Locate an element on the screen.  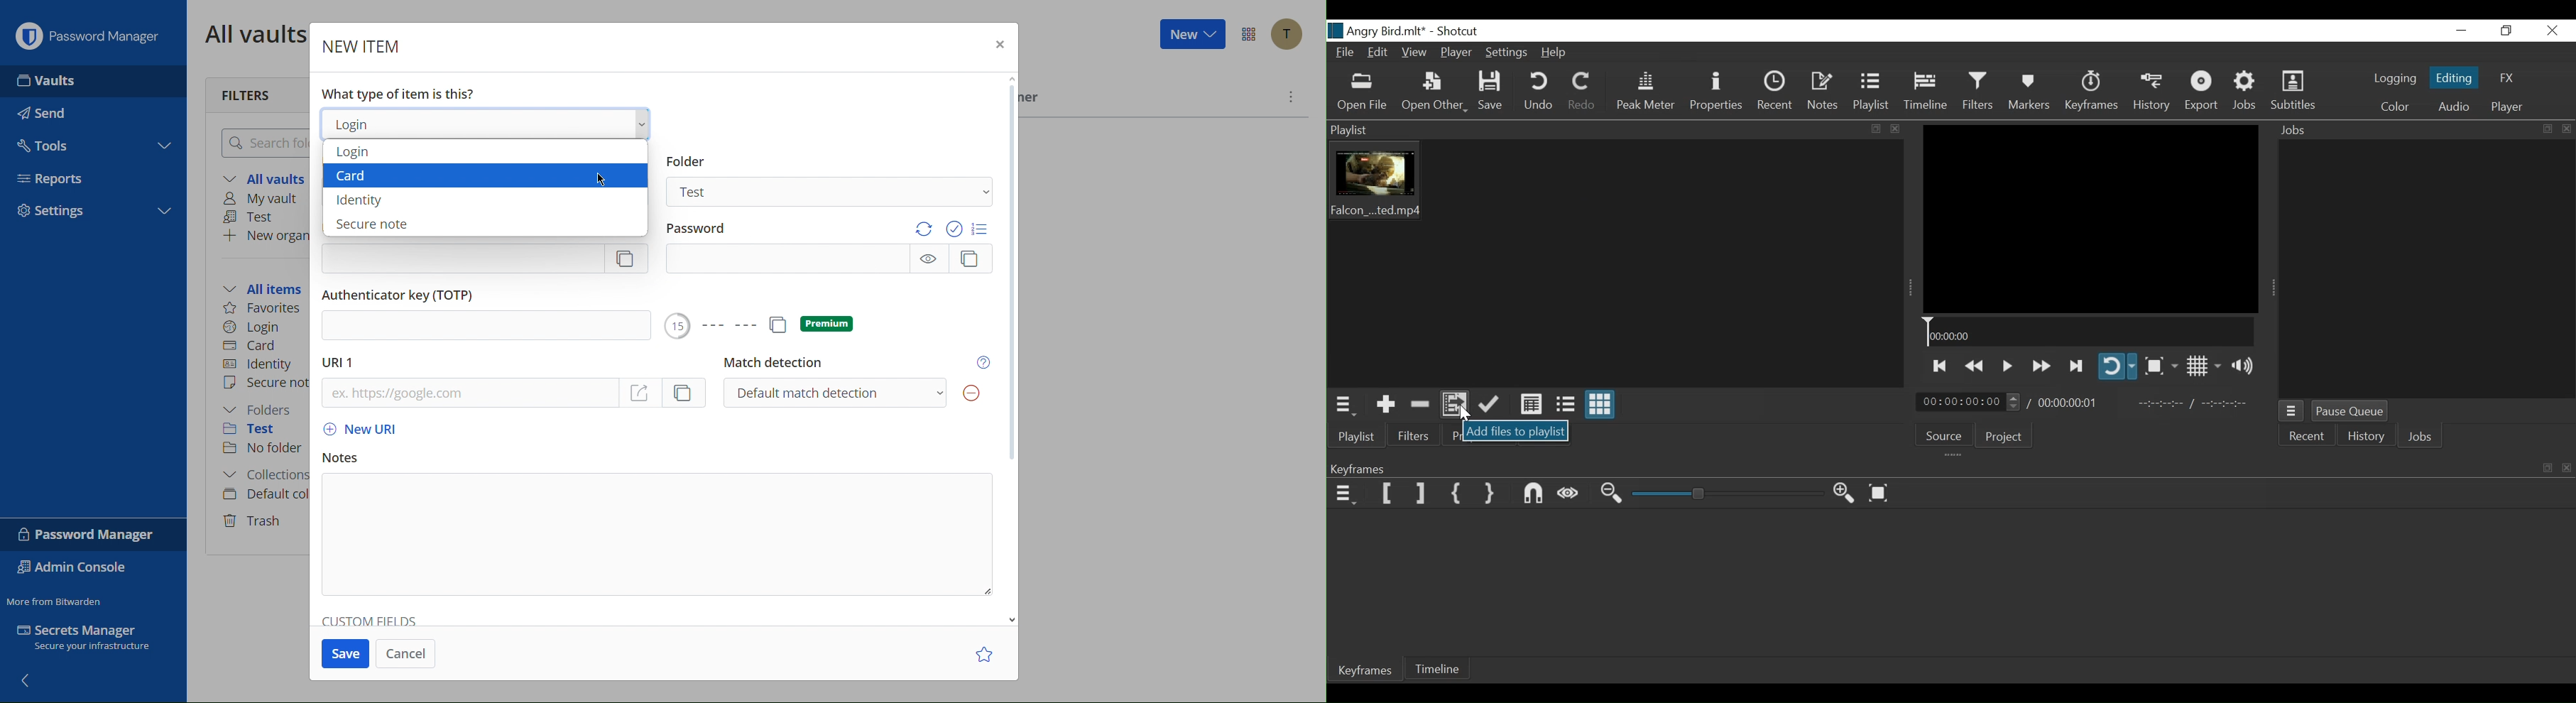
Player is located at coordinates (2509, 107).